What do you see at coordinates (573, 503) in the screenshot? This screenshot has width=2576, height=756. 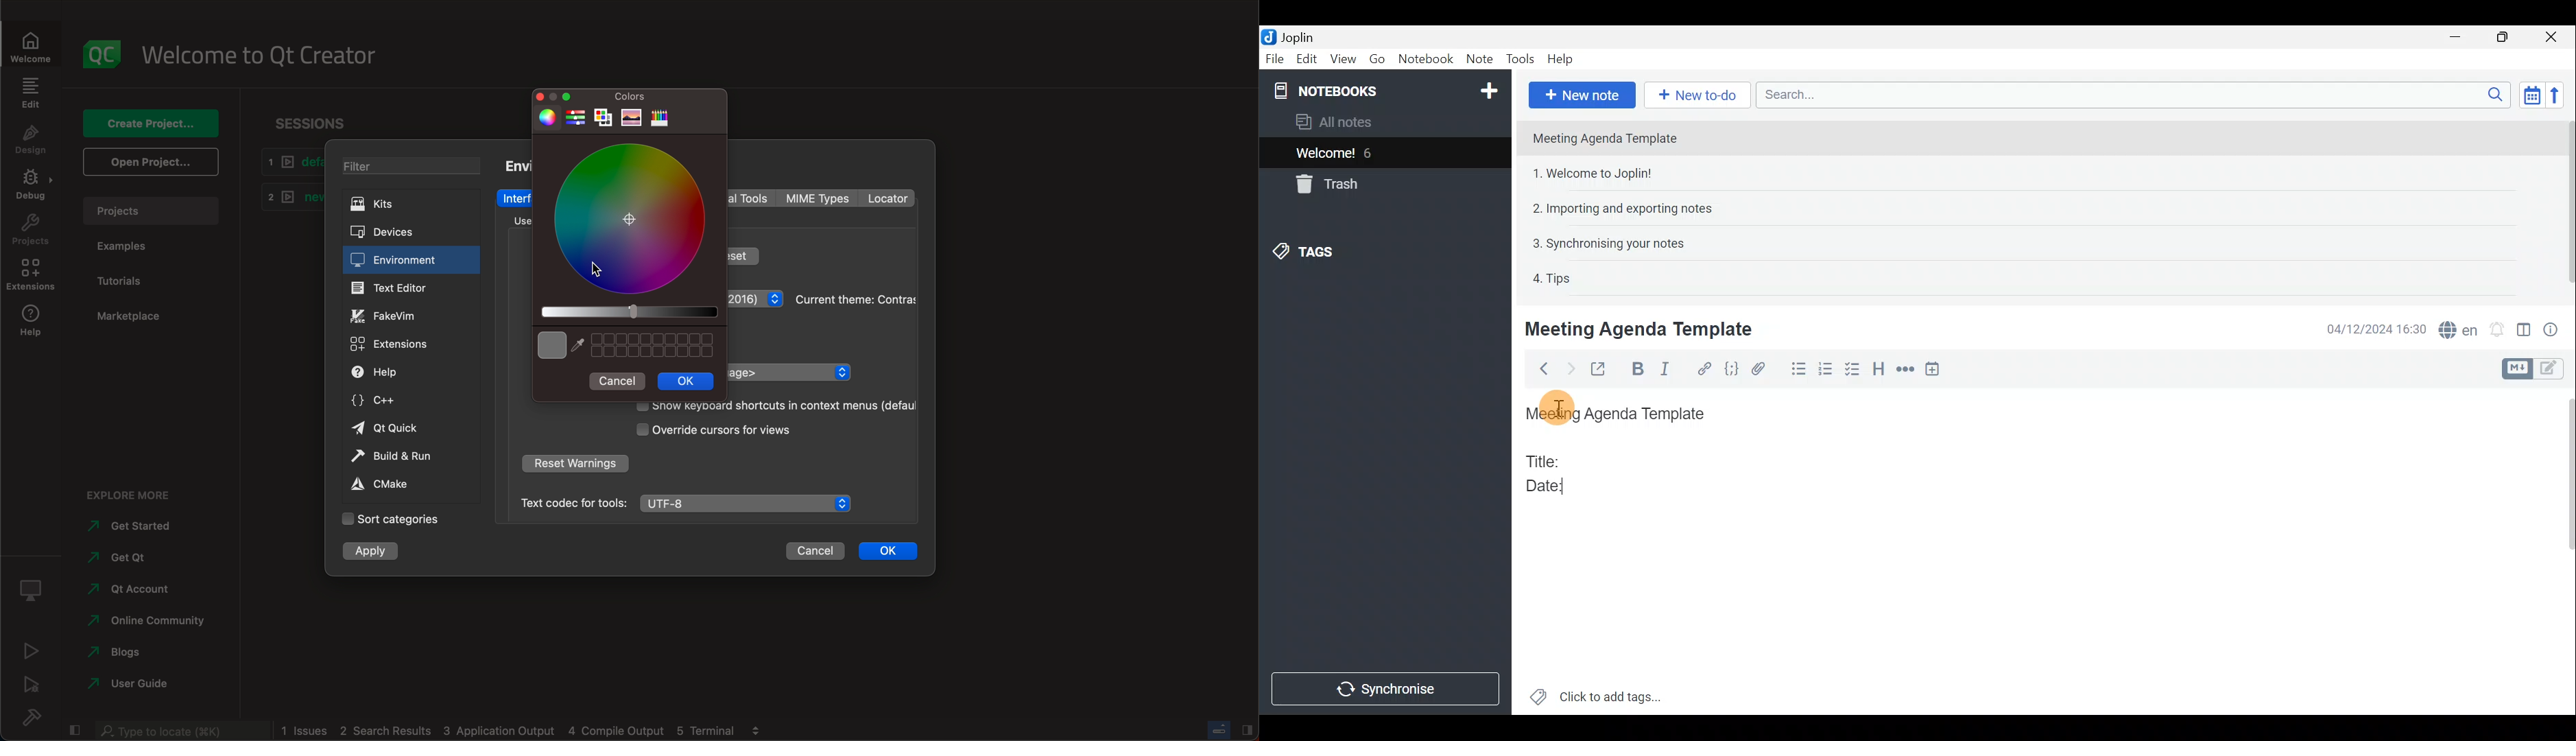 I see `text code` at bounding box center [573, 503].